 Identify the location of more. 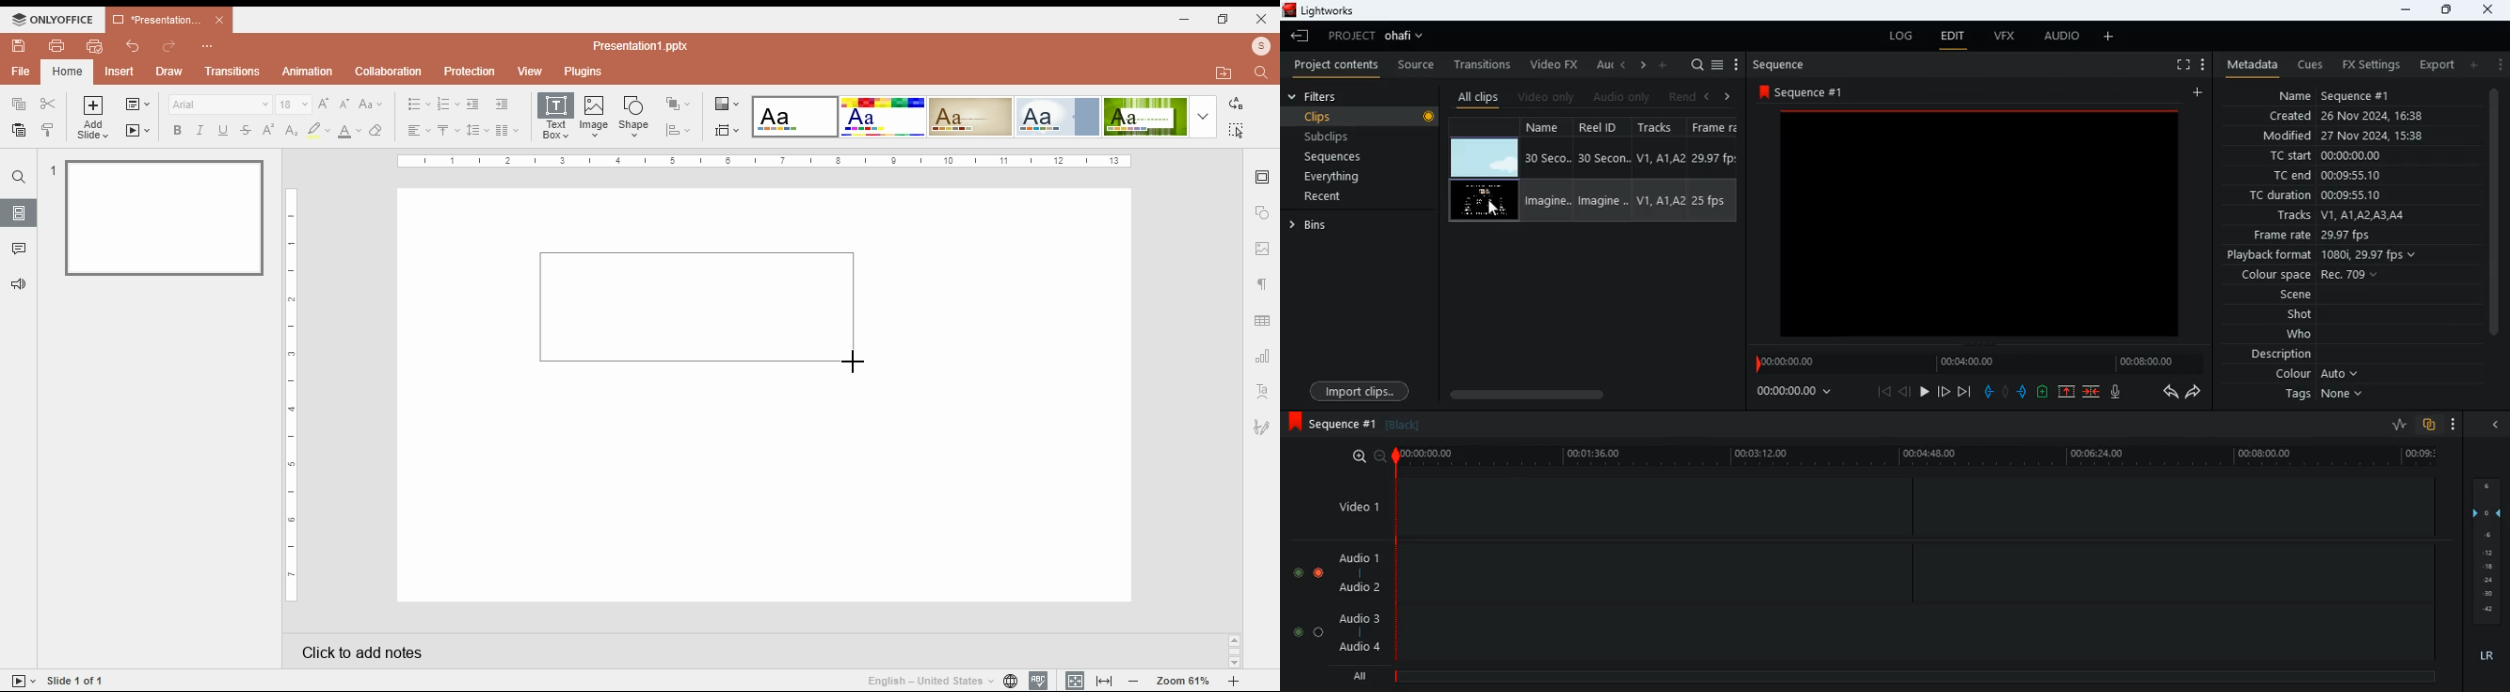
(1663, 64).